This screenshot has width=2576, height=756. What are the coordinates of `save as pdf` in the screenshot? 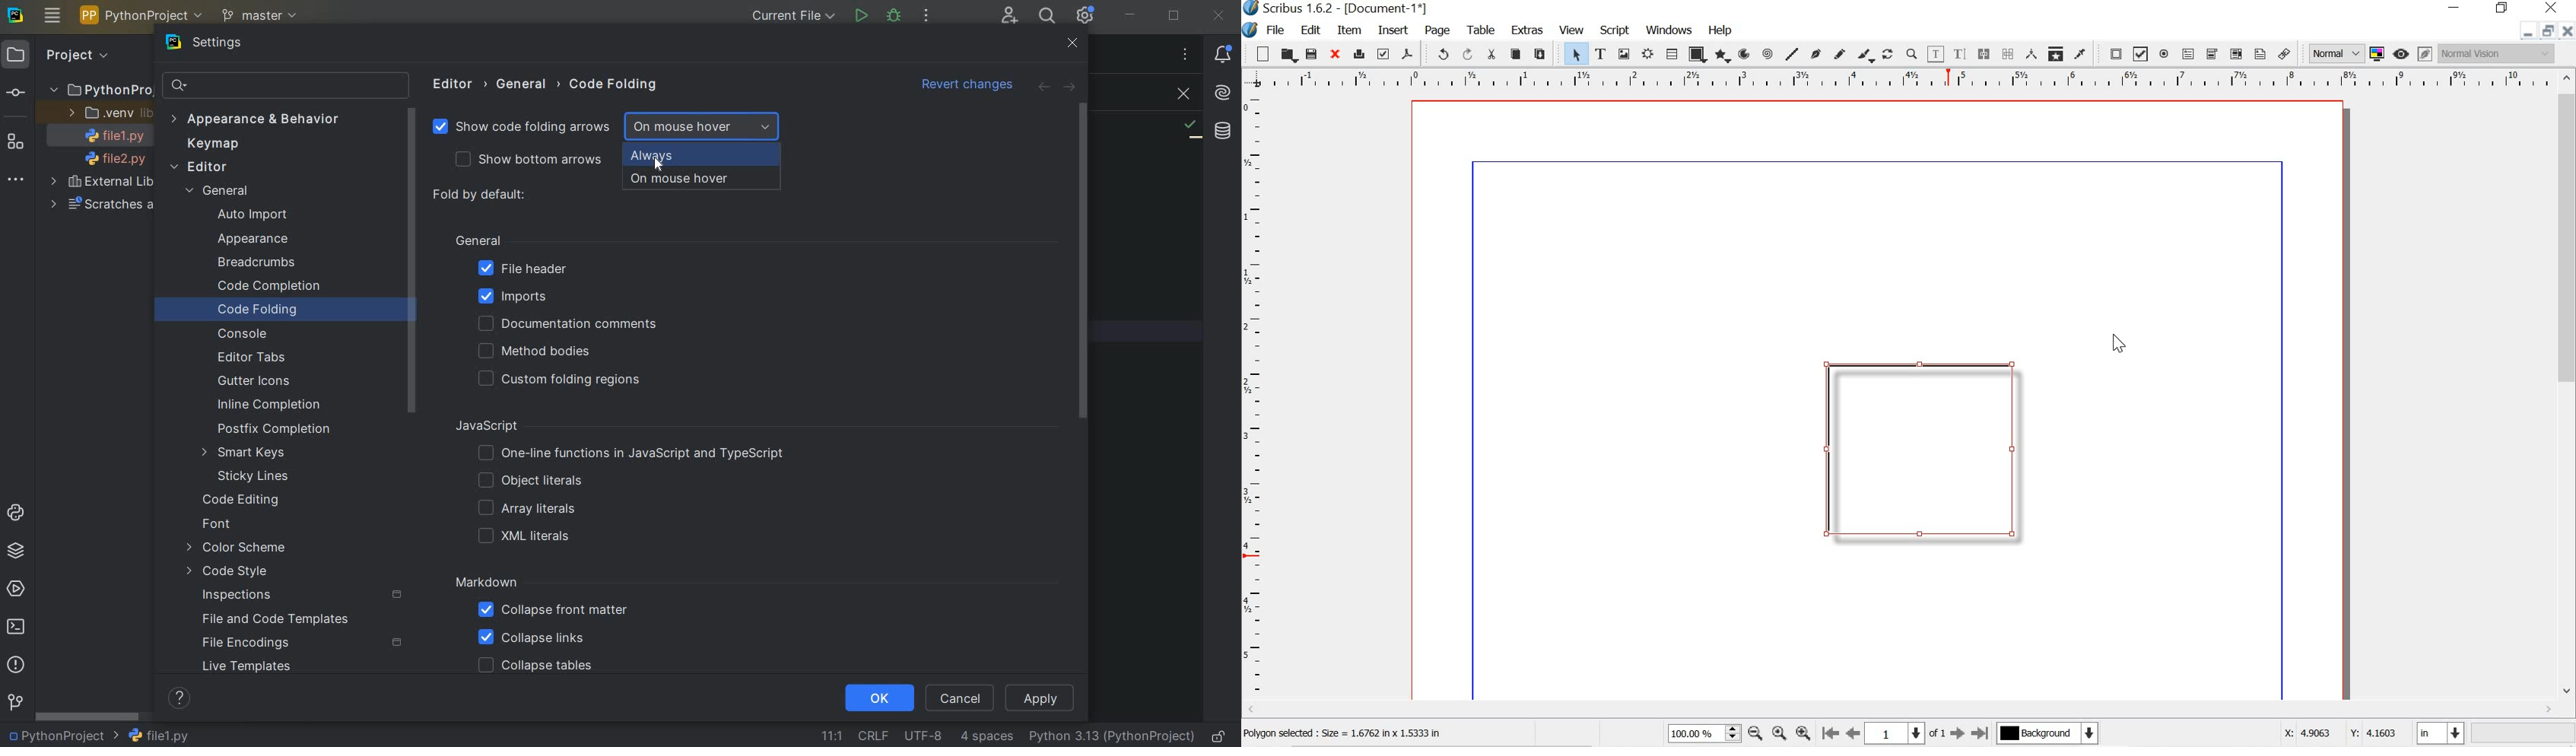 It's located at (1407, 54).